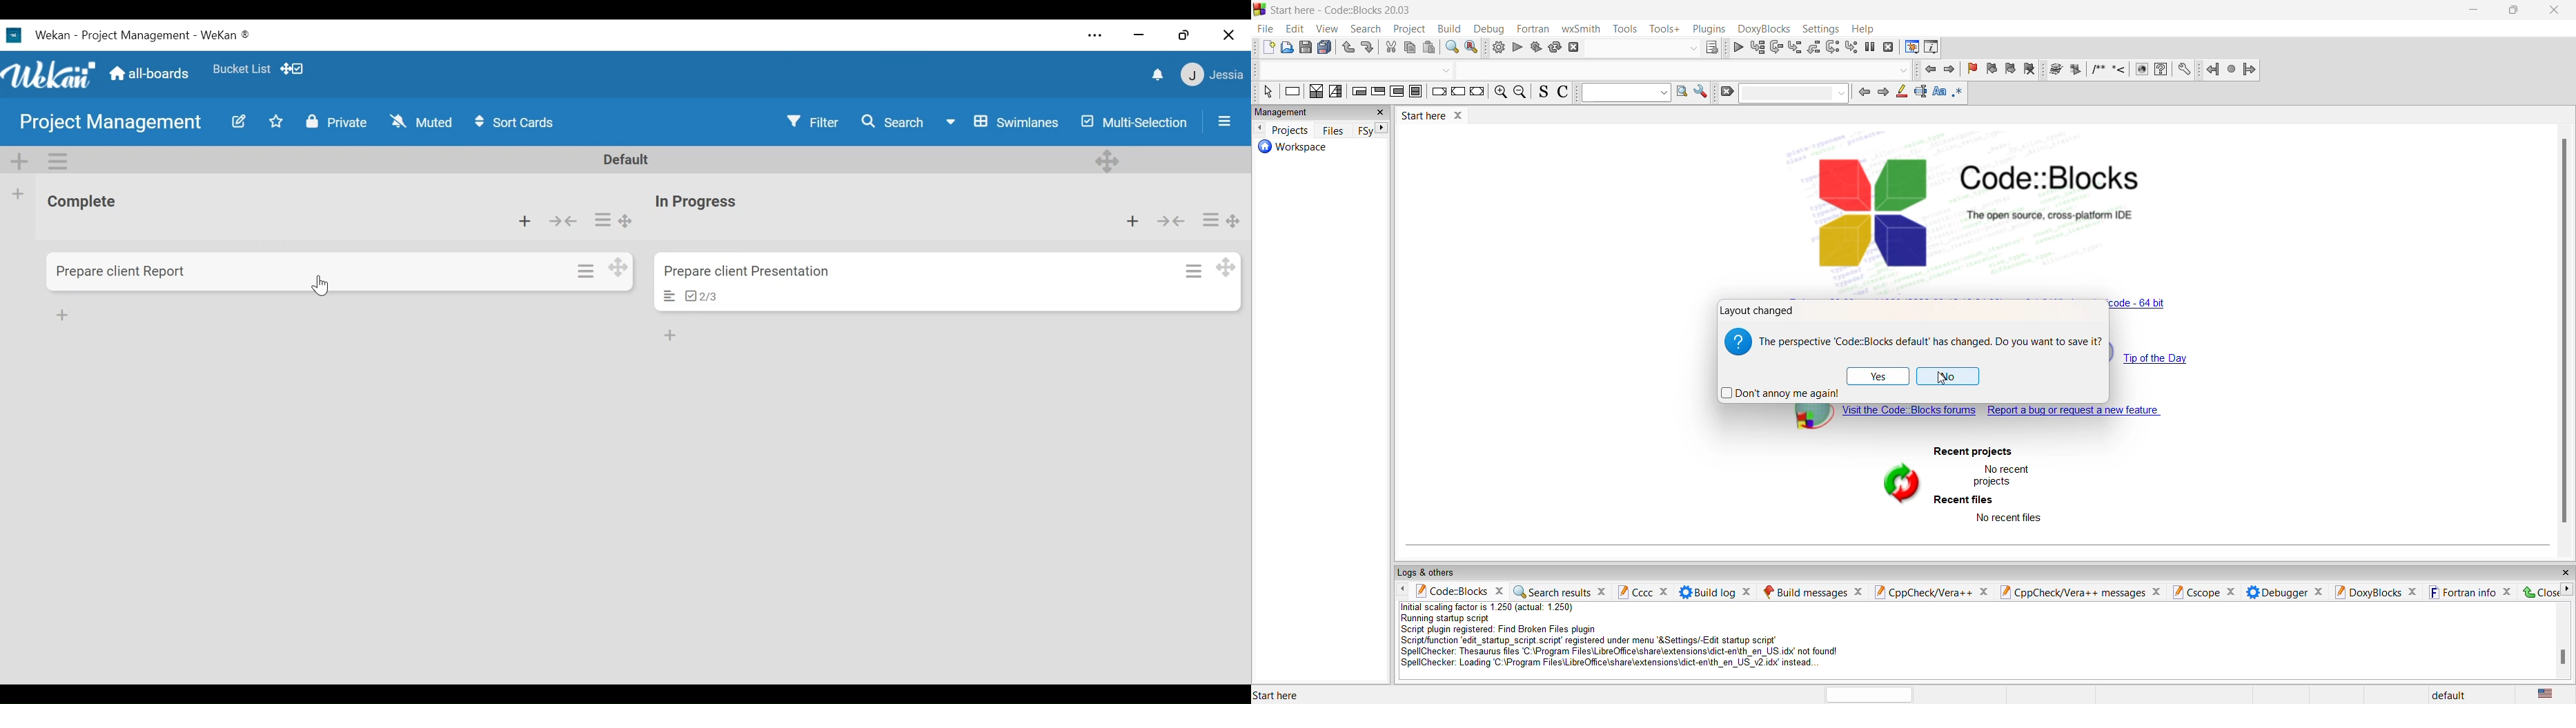 Image resolution: width=2576 pixels, height=728 pixels. Describe the element at coordinates (1575, 48) in the screenshot. I see `abort ` at that location.